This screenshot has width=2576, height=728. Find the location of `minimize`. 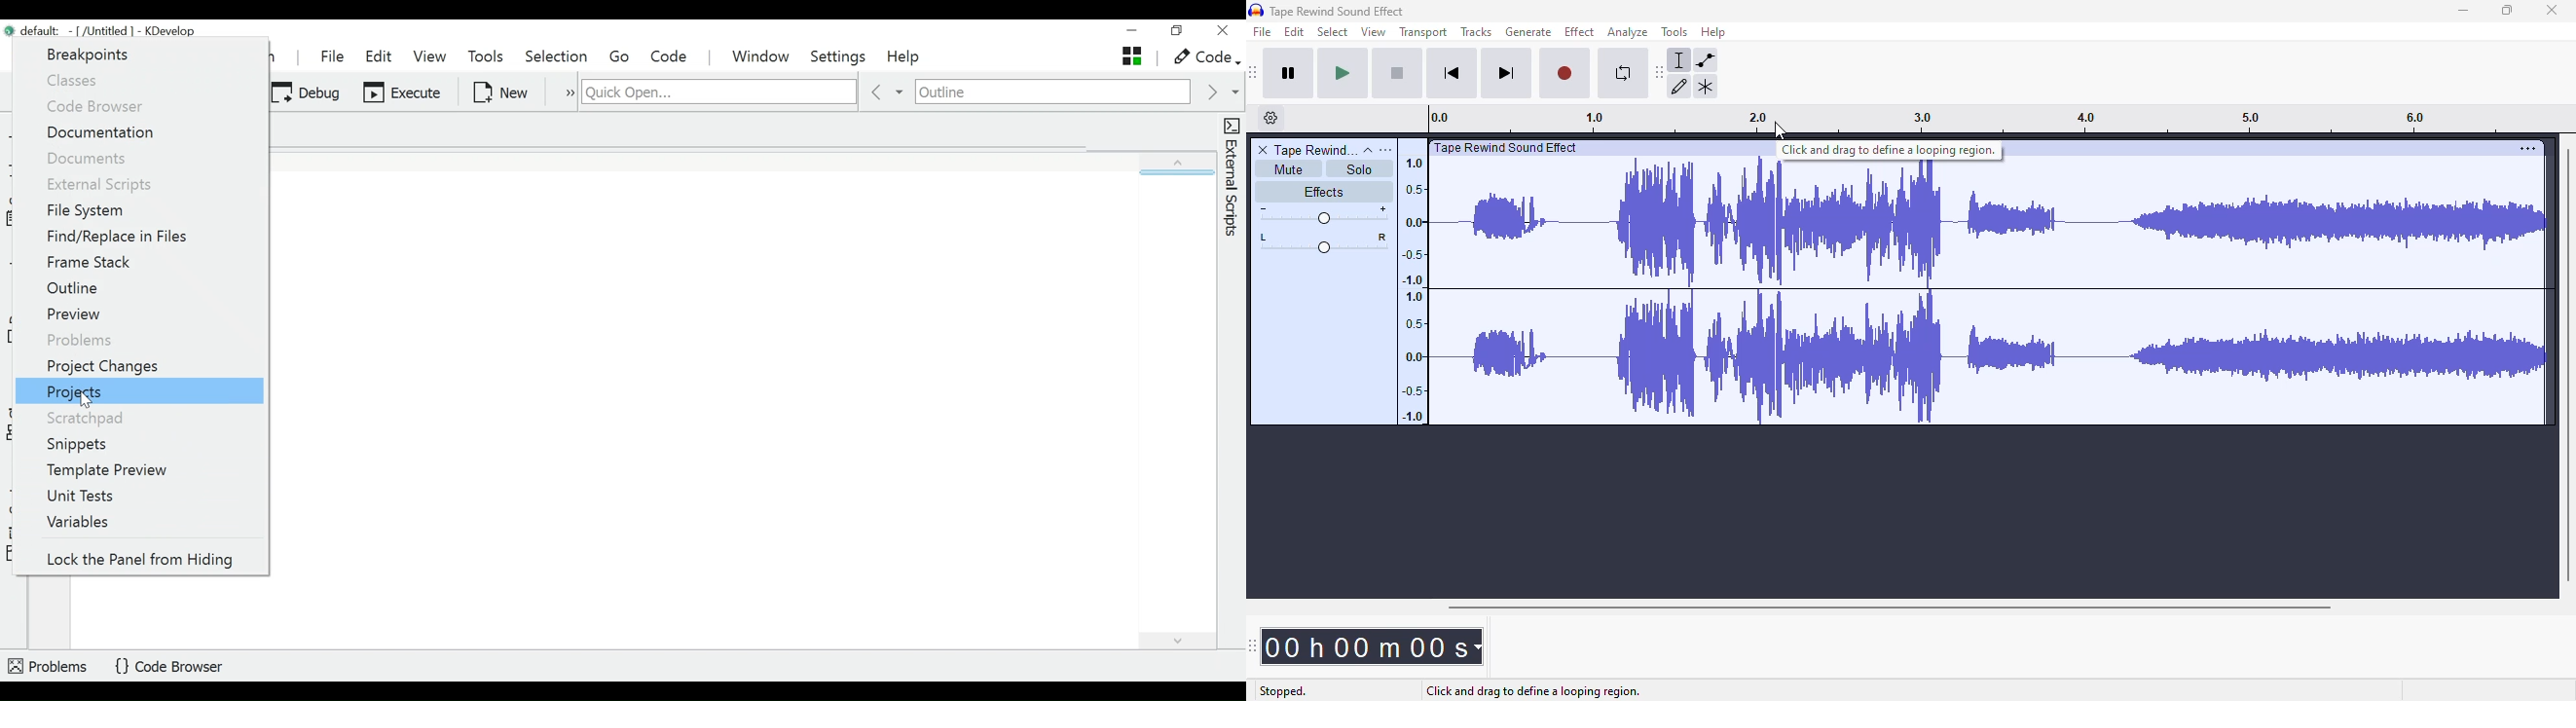

minimize is located at coordinates (2463, 11).